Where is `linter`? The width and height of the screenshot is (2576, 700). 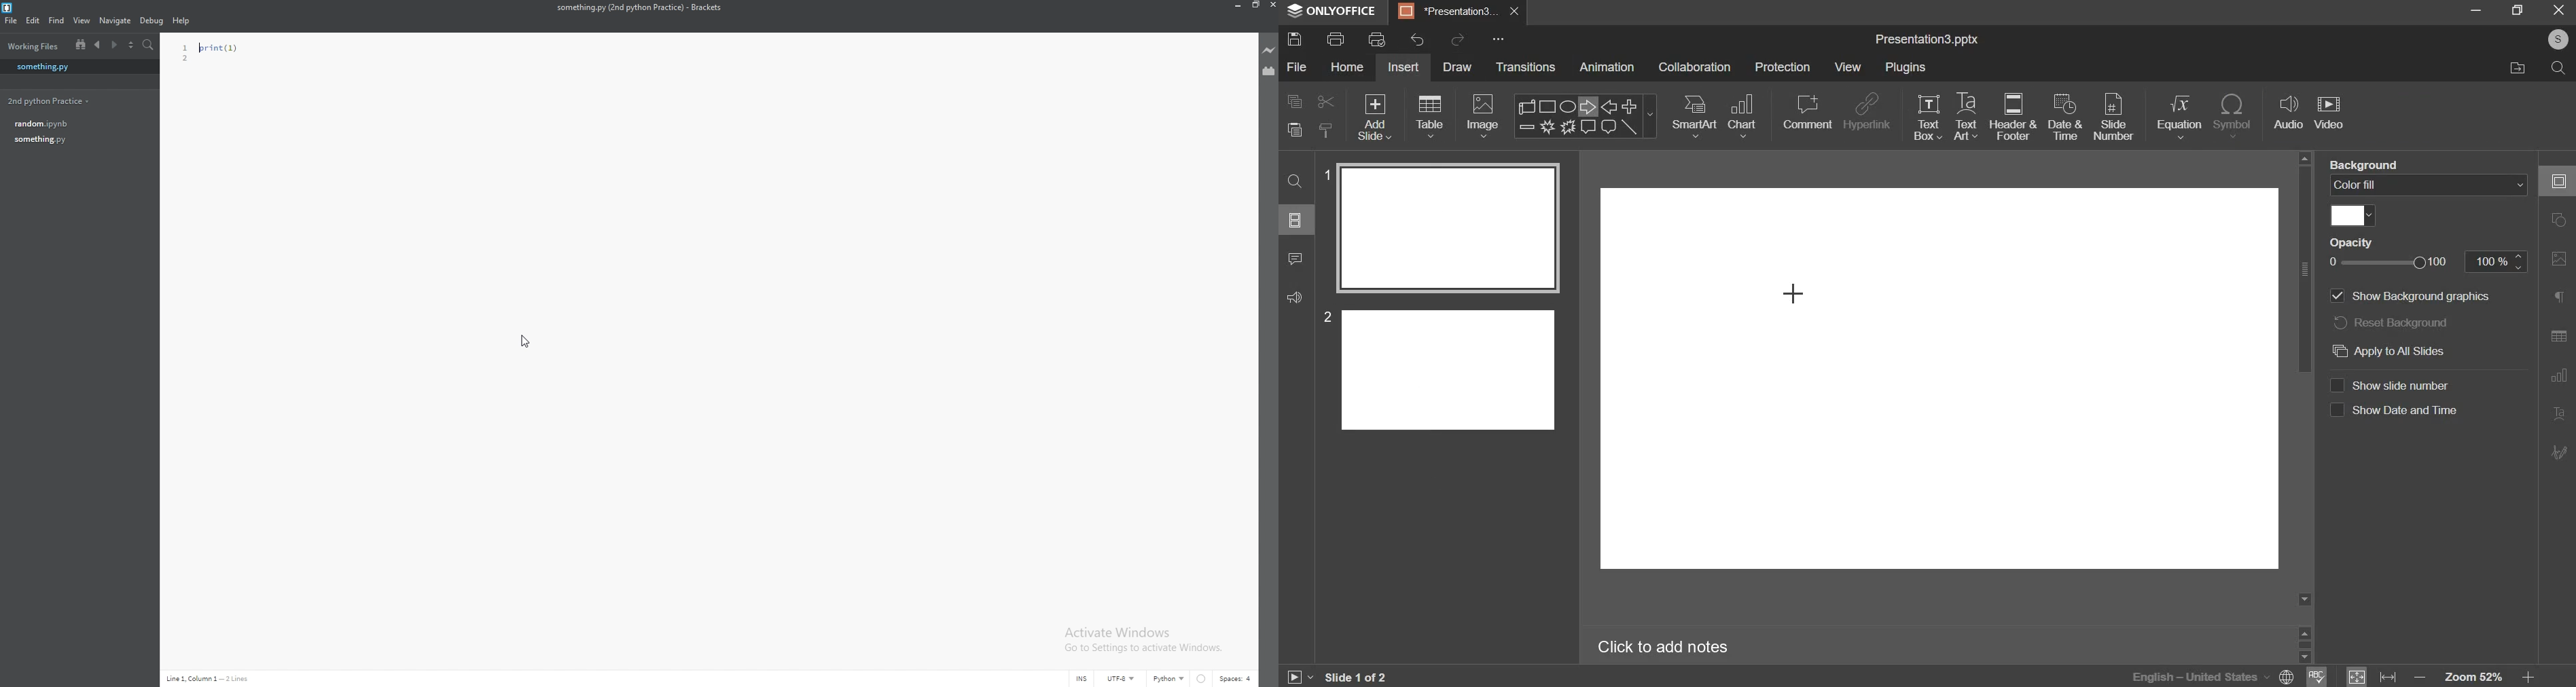
linter is located at coordinates (1202, 679).